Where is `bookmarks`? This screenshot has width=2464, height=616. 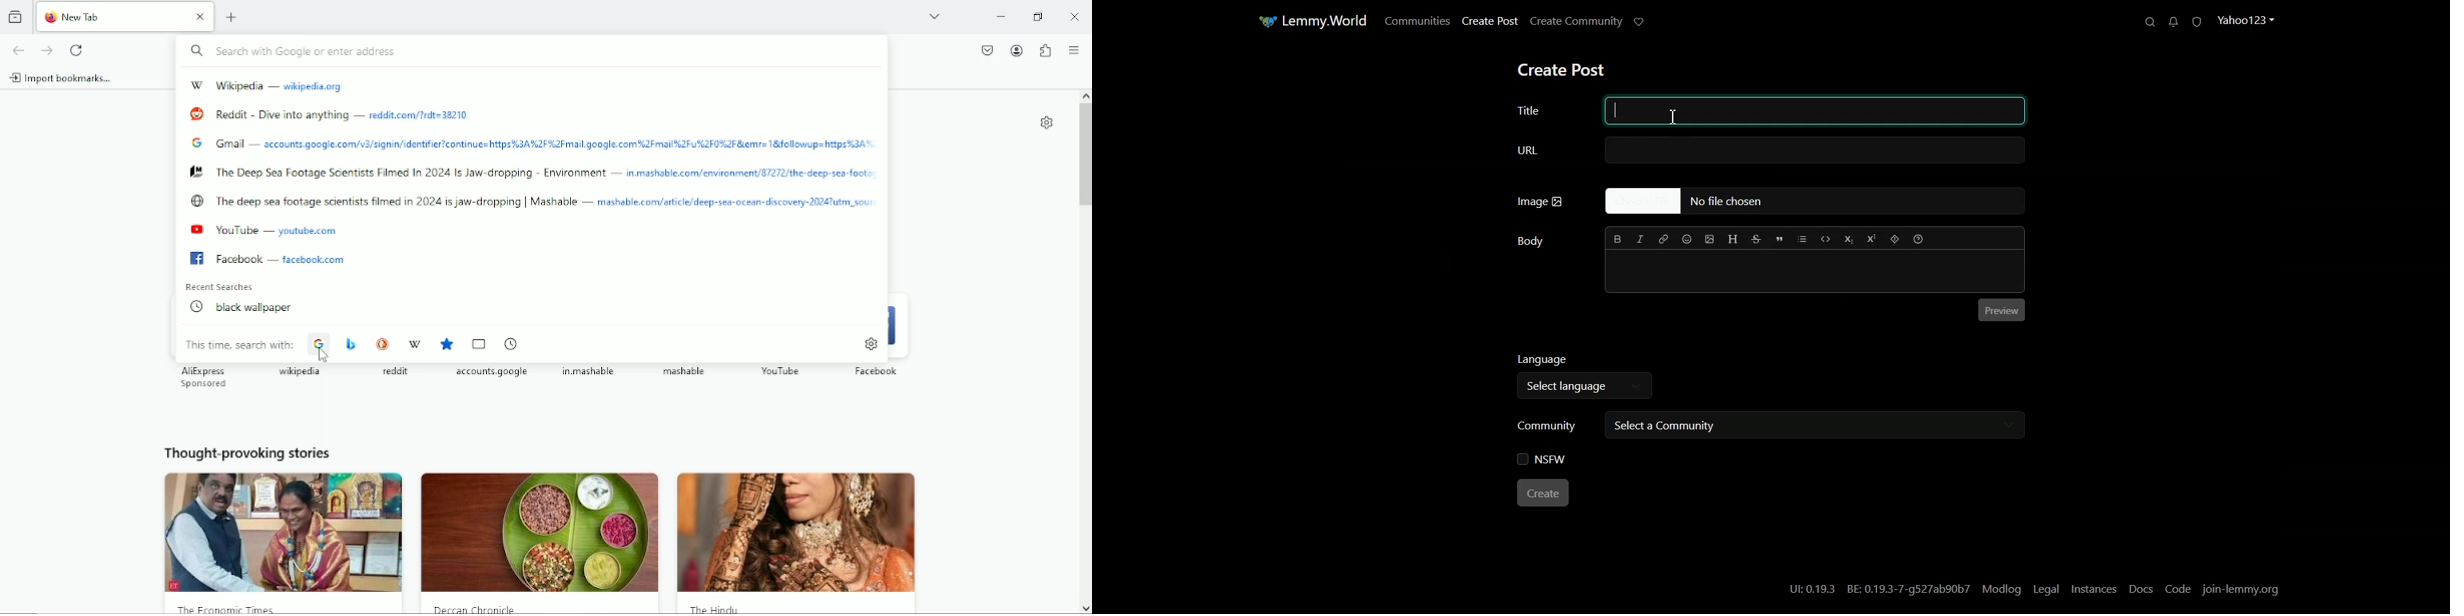
bookmarks is located at coordinates (447, 345).